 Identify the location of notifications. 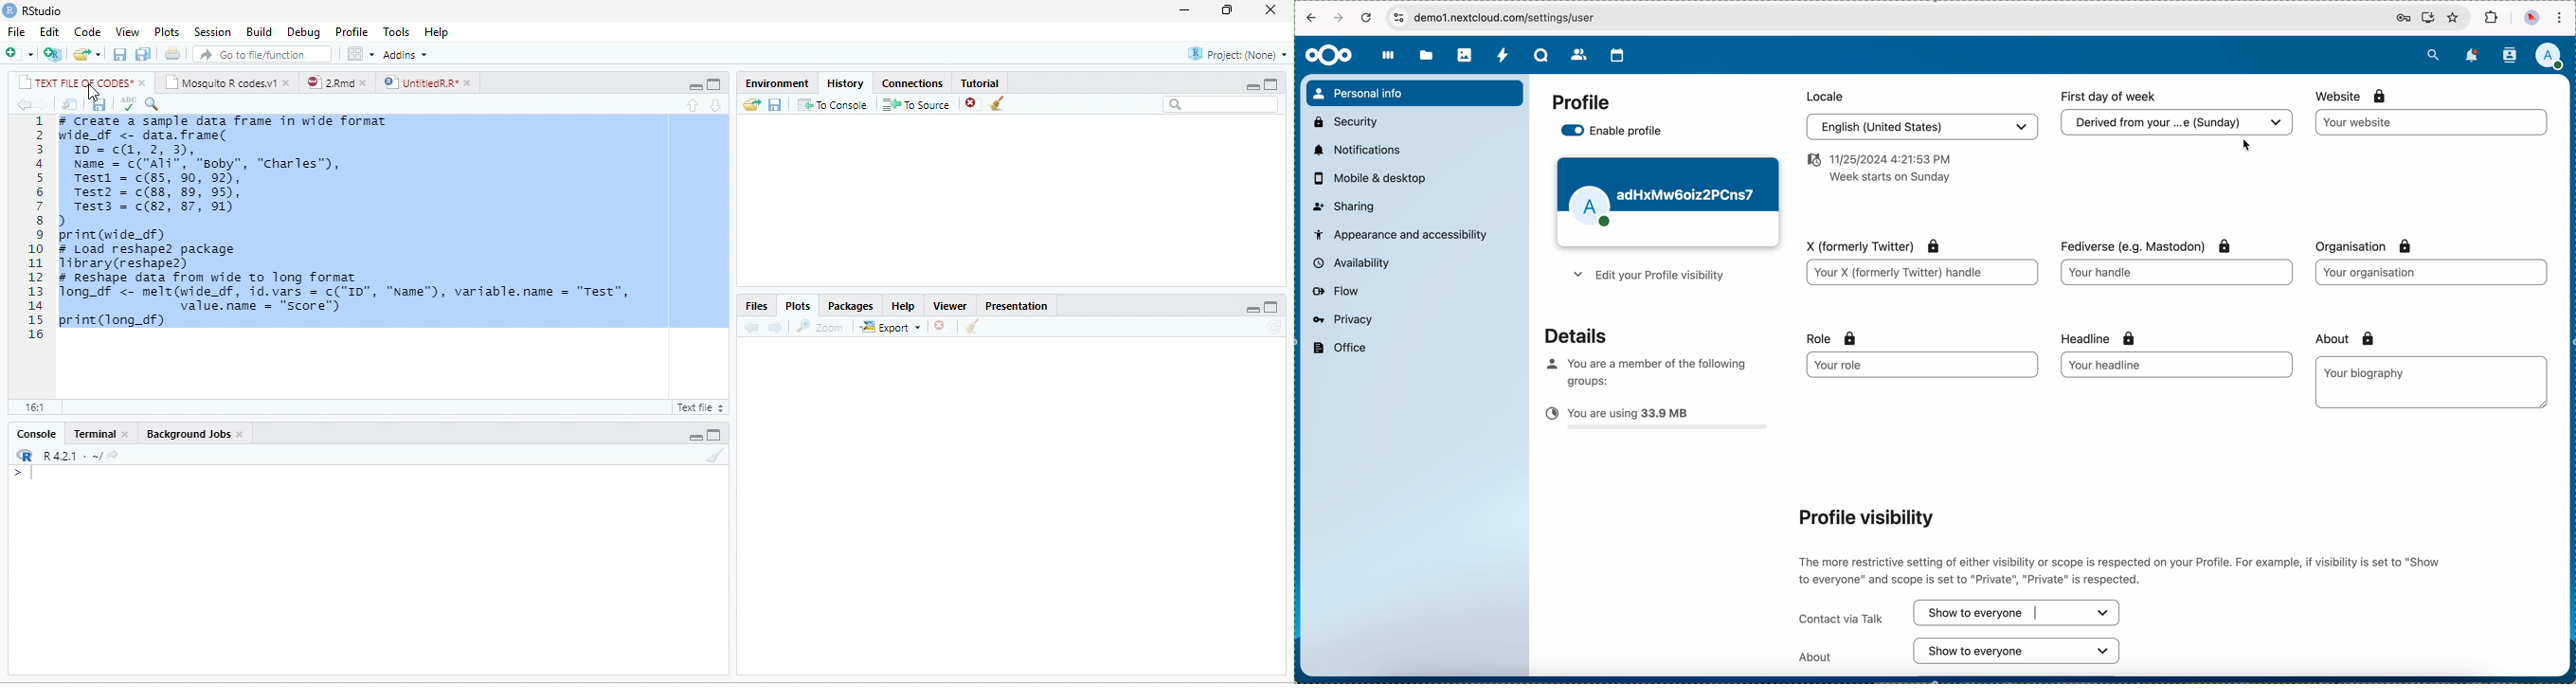
(2474, 55).